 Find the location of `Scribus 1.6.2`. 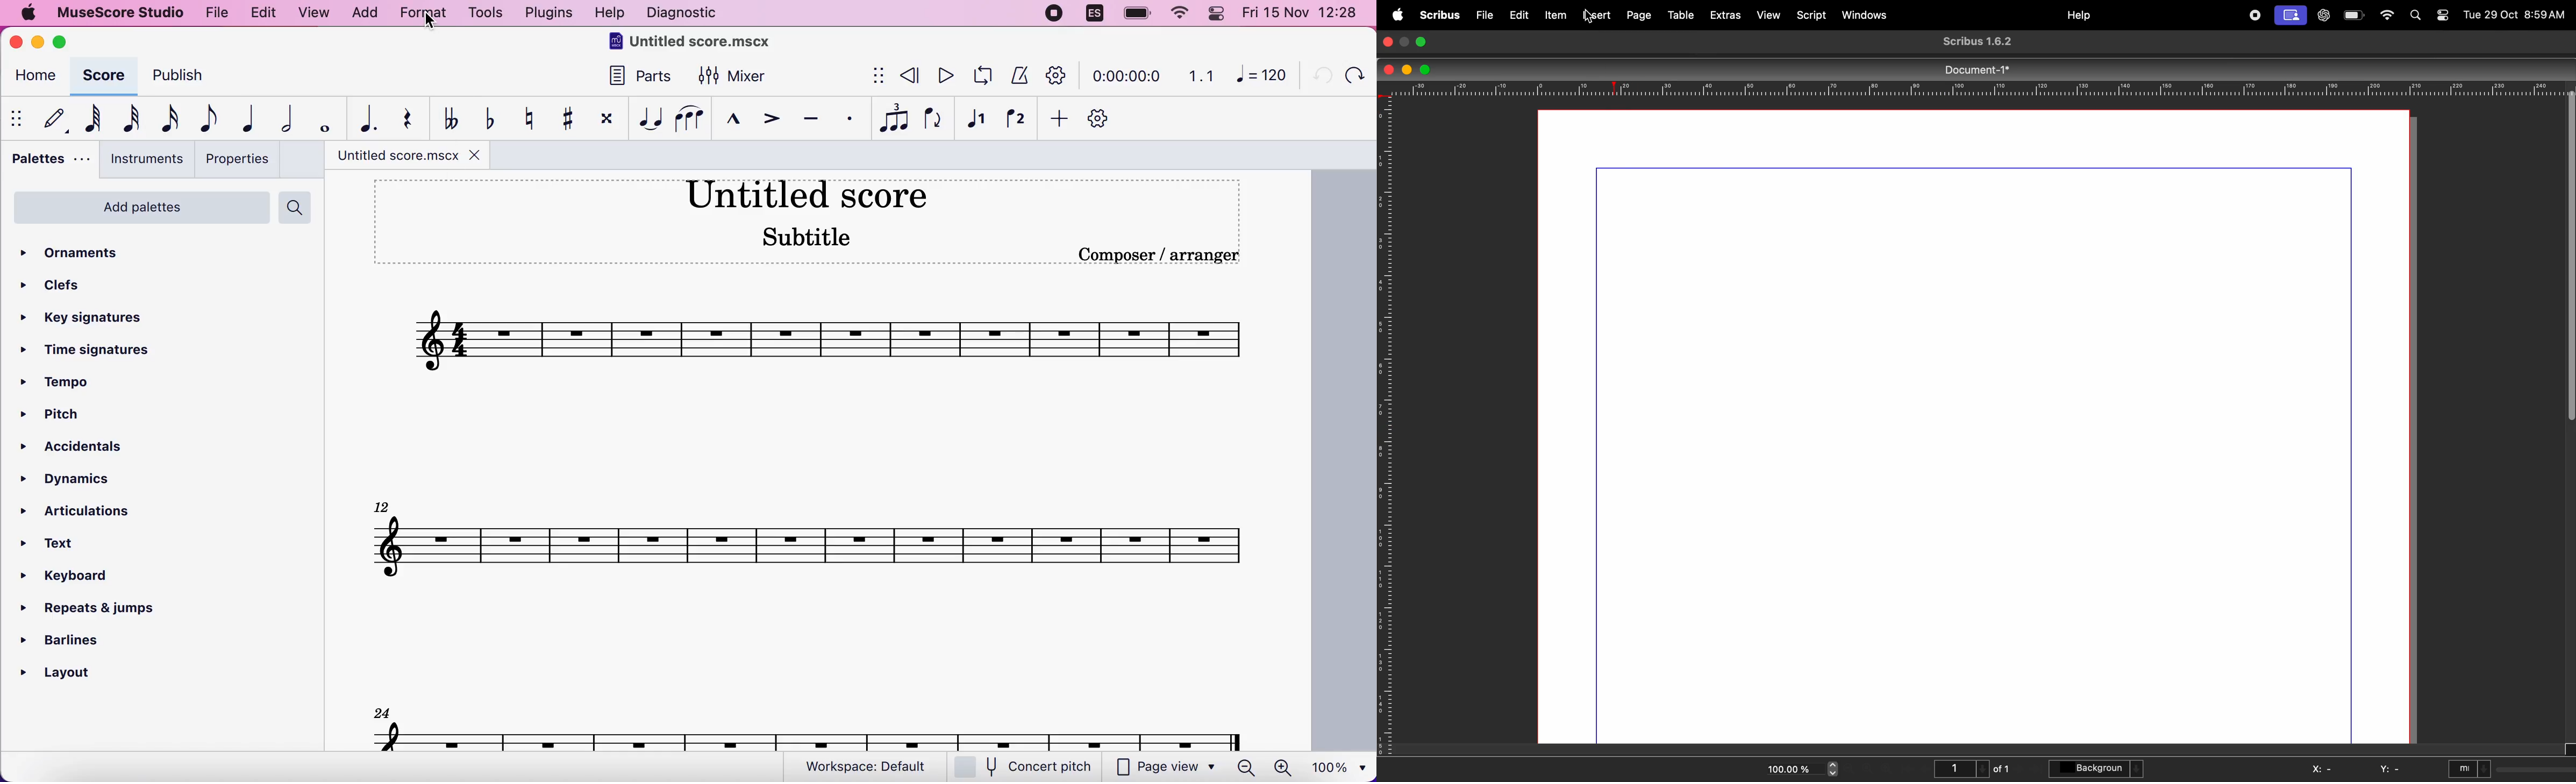

Scribus 1.6.2 is located at coordinates (1982, 42).